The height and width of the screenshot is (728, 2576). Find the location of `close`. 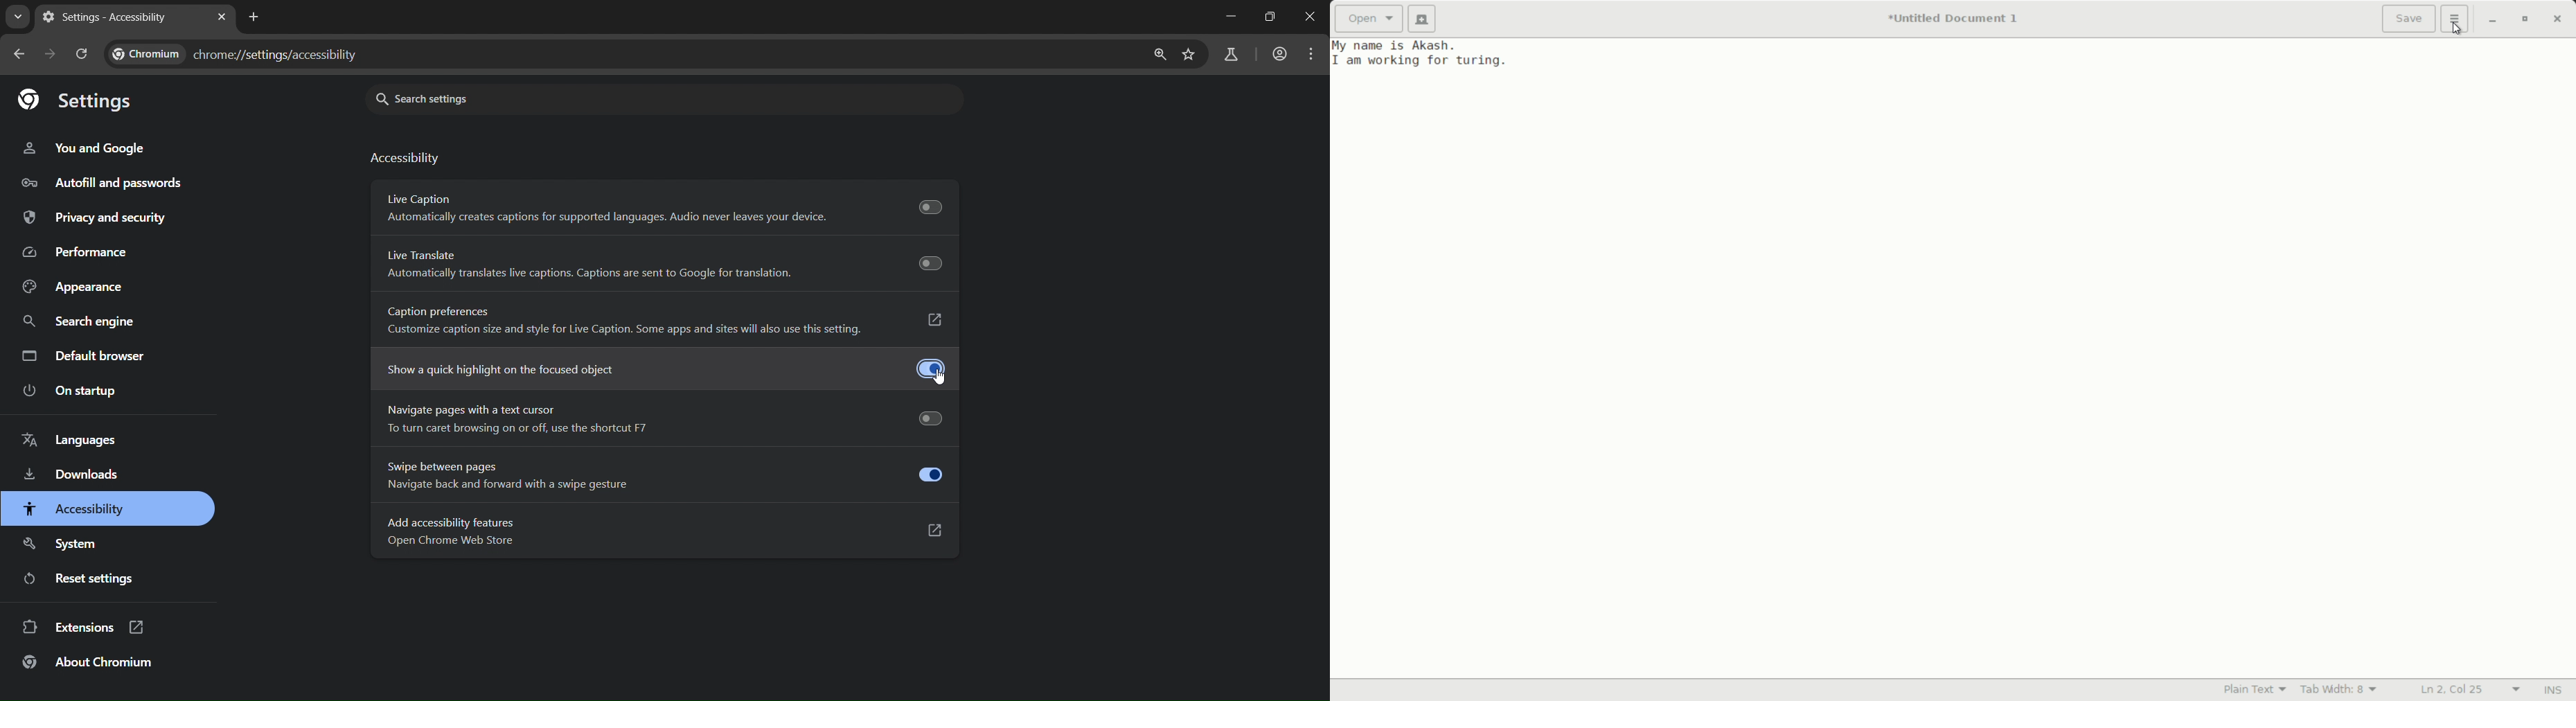

close is located at coordinates (1313, 16).